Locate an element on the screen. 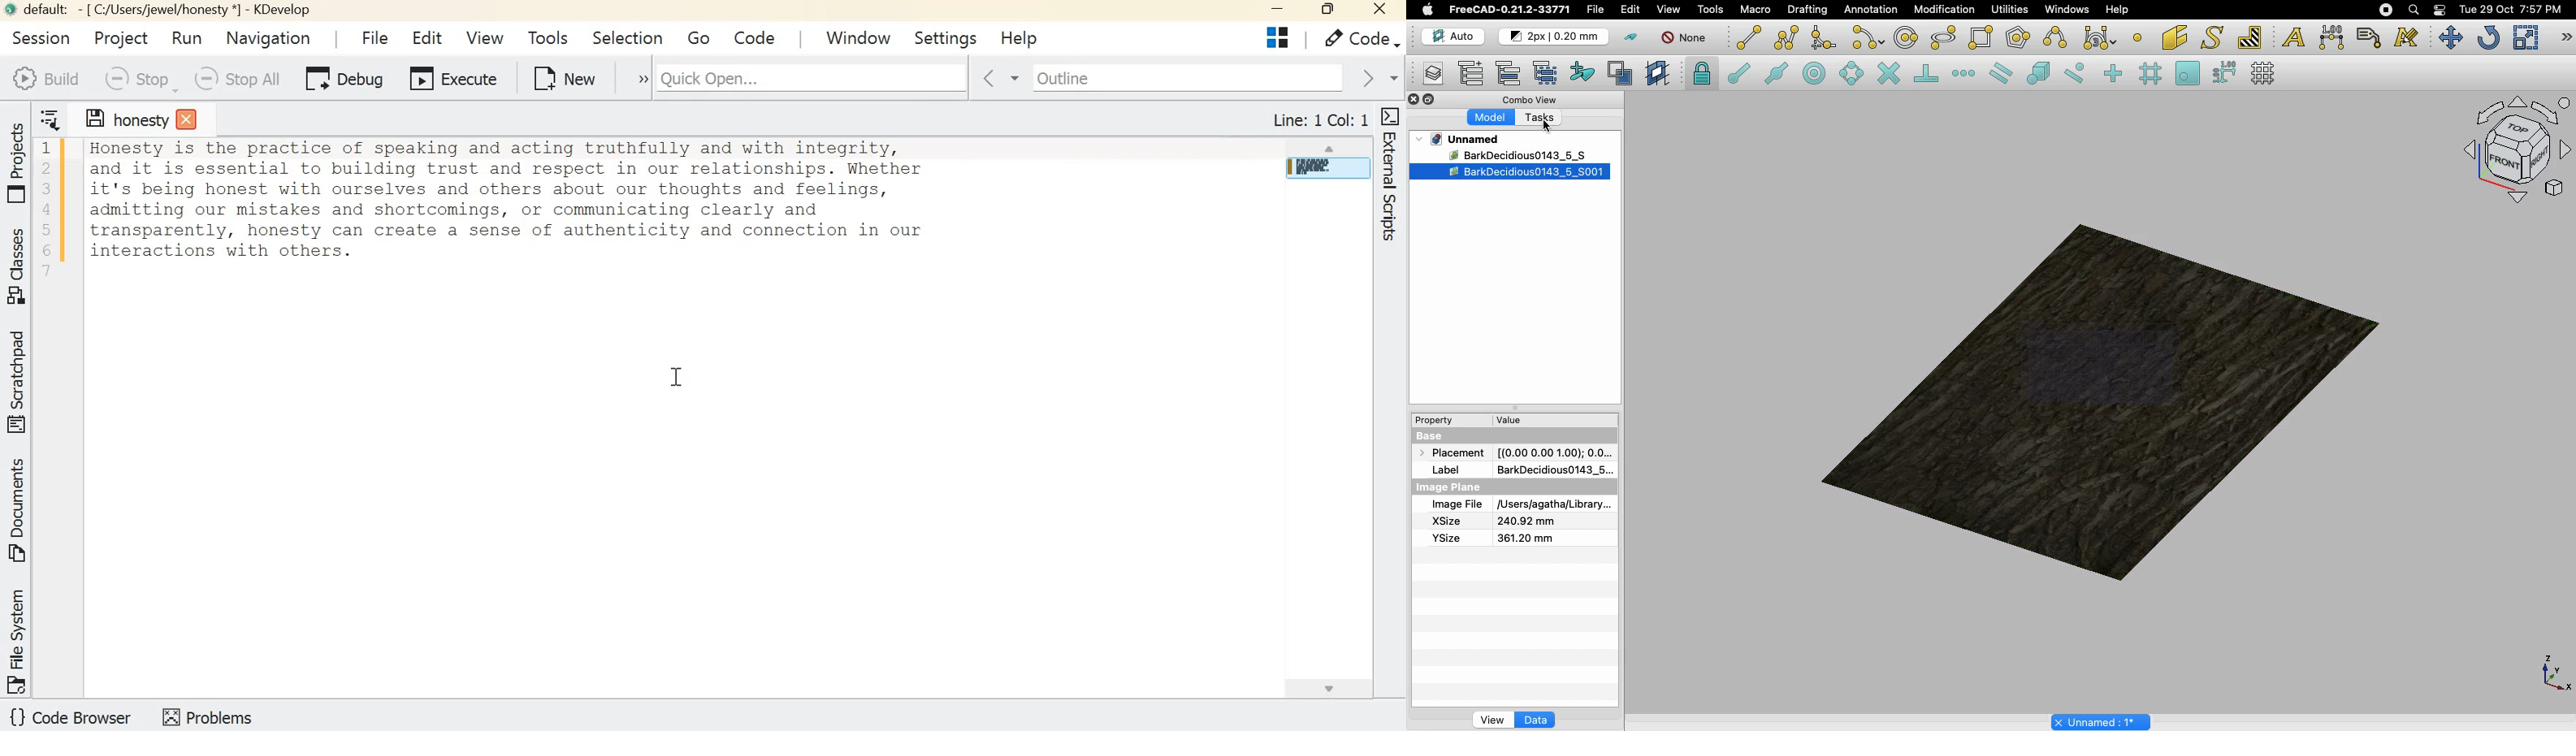  XSize is located at coordinates (1447, 521).